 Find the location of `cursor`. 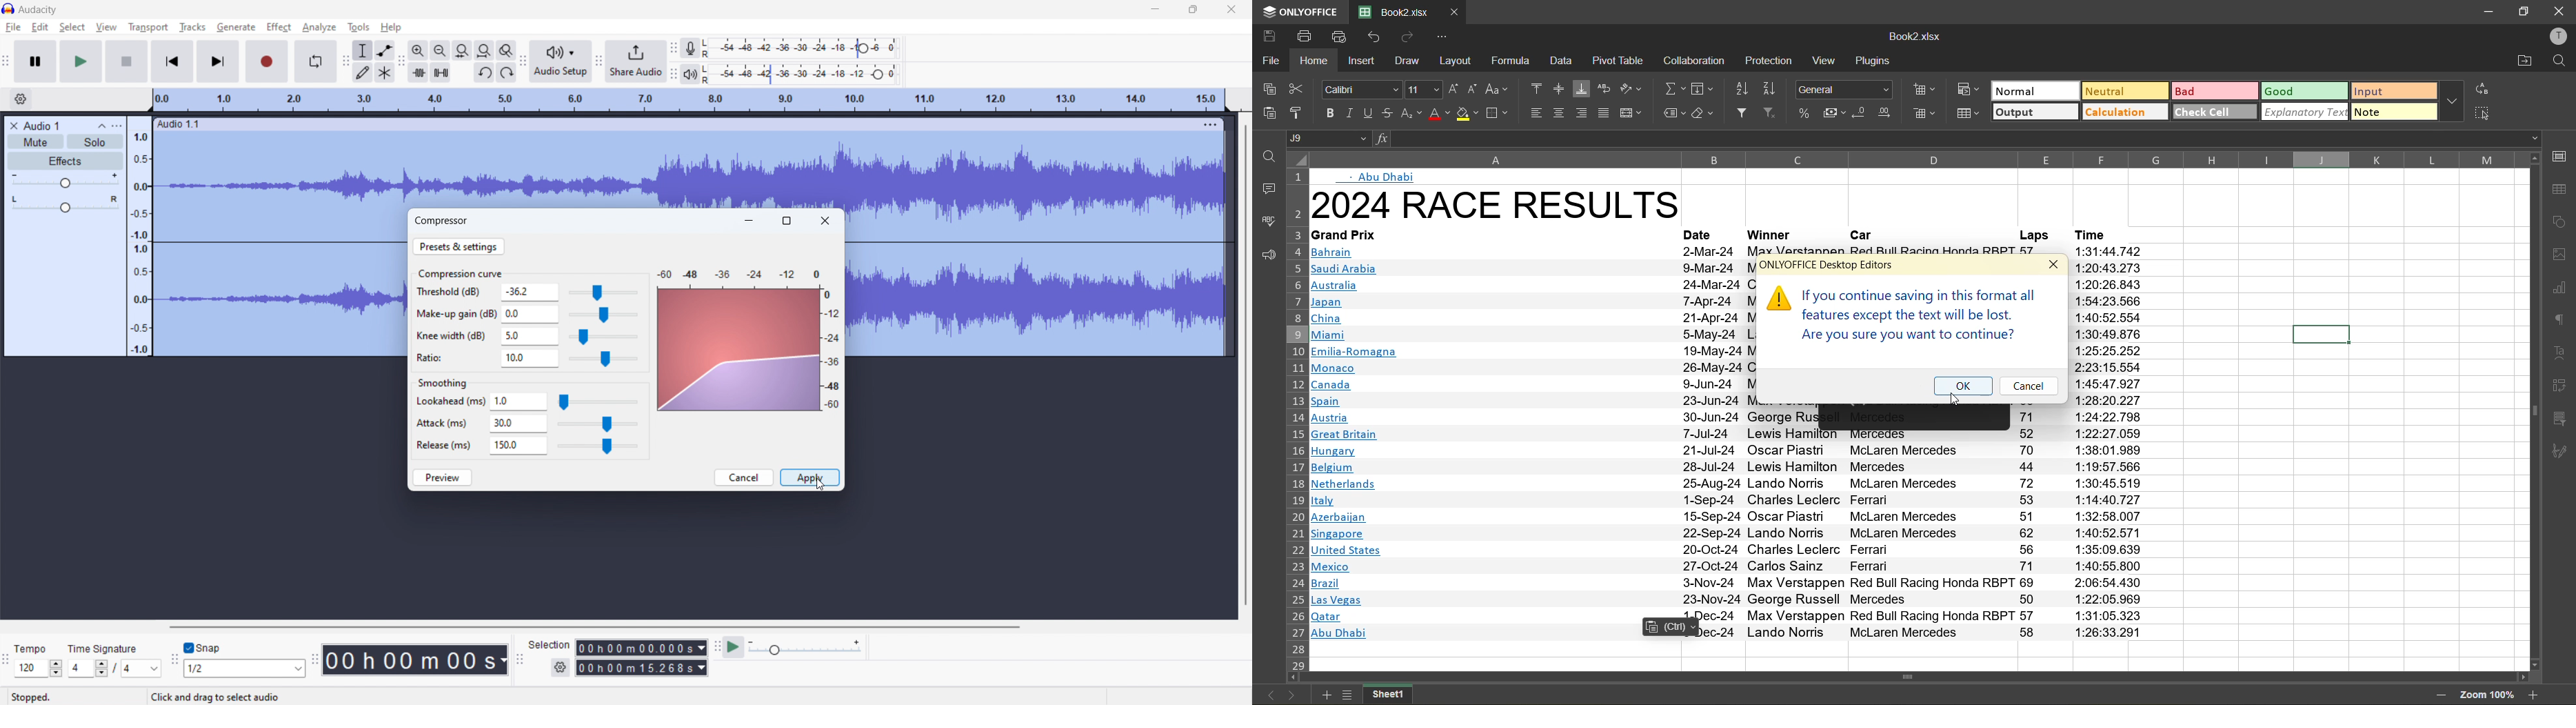

cursor is located at coordinates (1270, 50).